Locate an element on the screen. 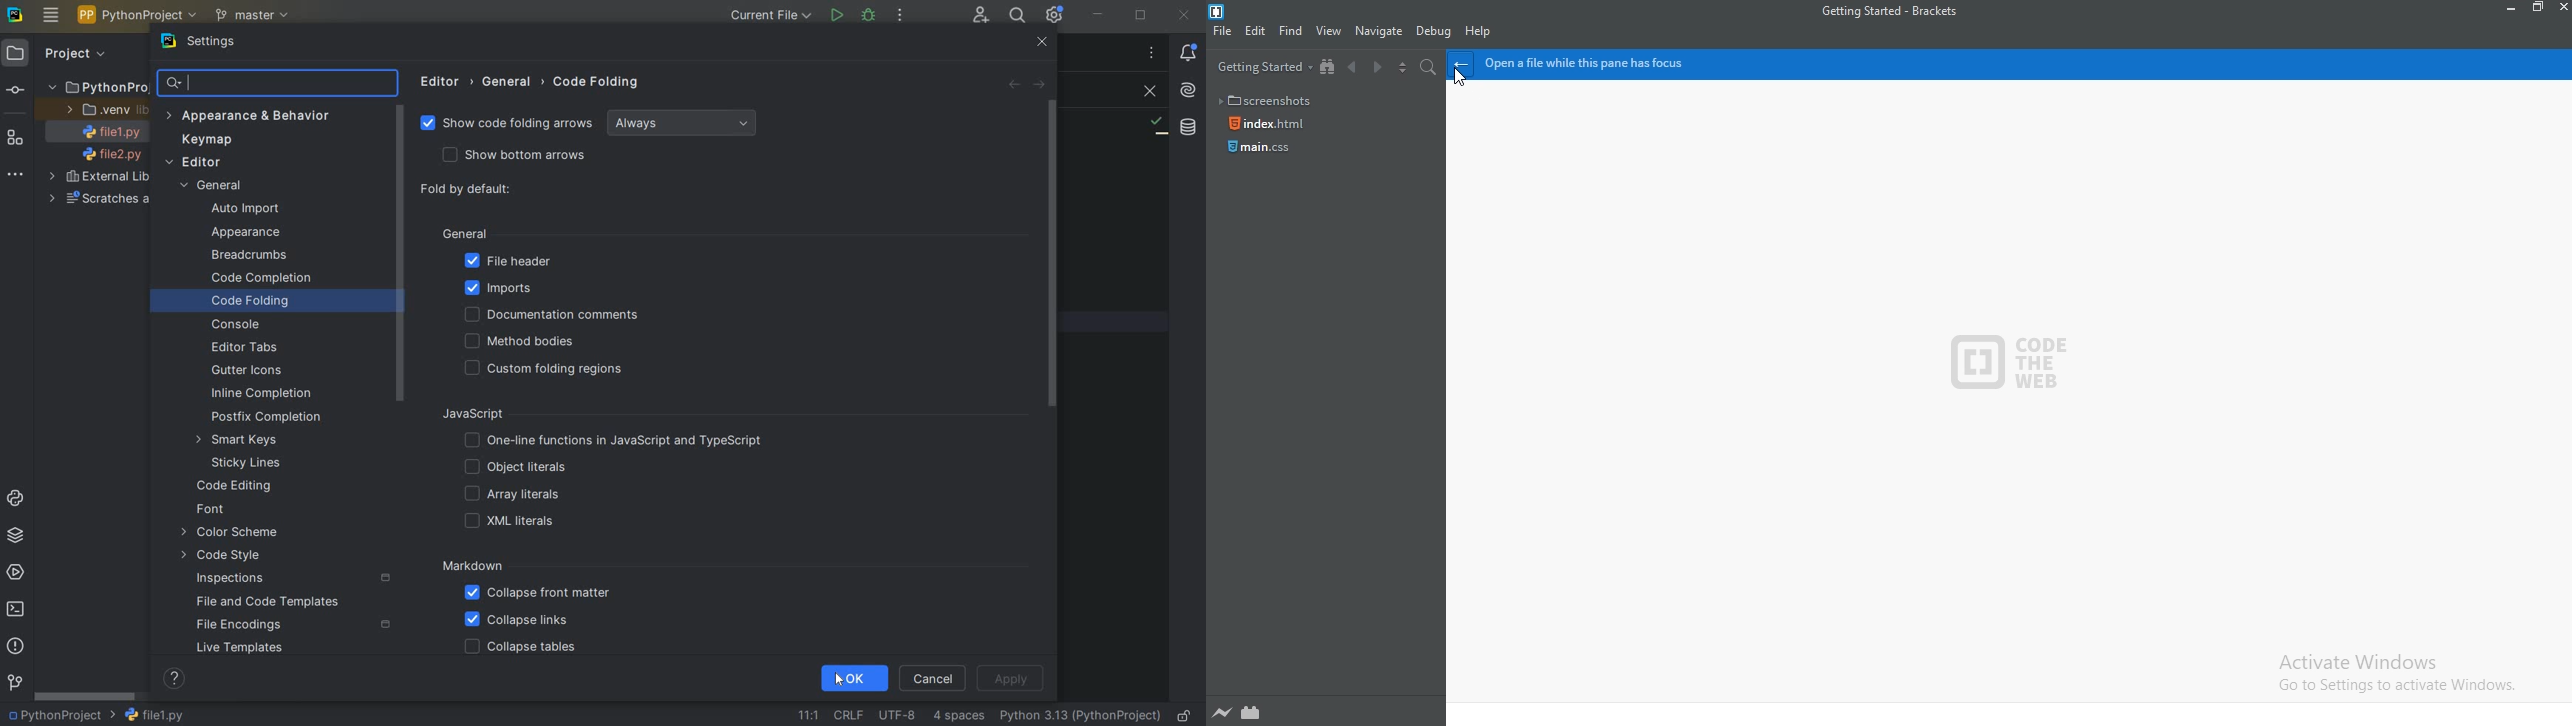 This screenshot has width=2576, height=728. View is located at coordinates (1331, 31).